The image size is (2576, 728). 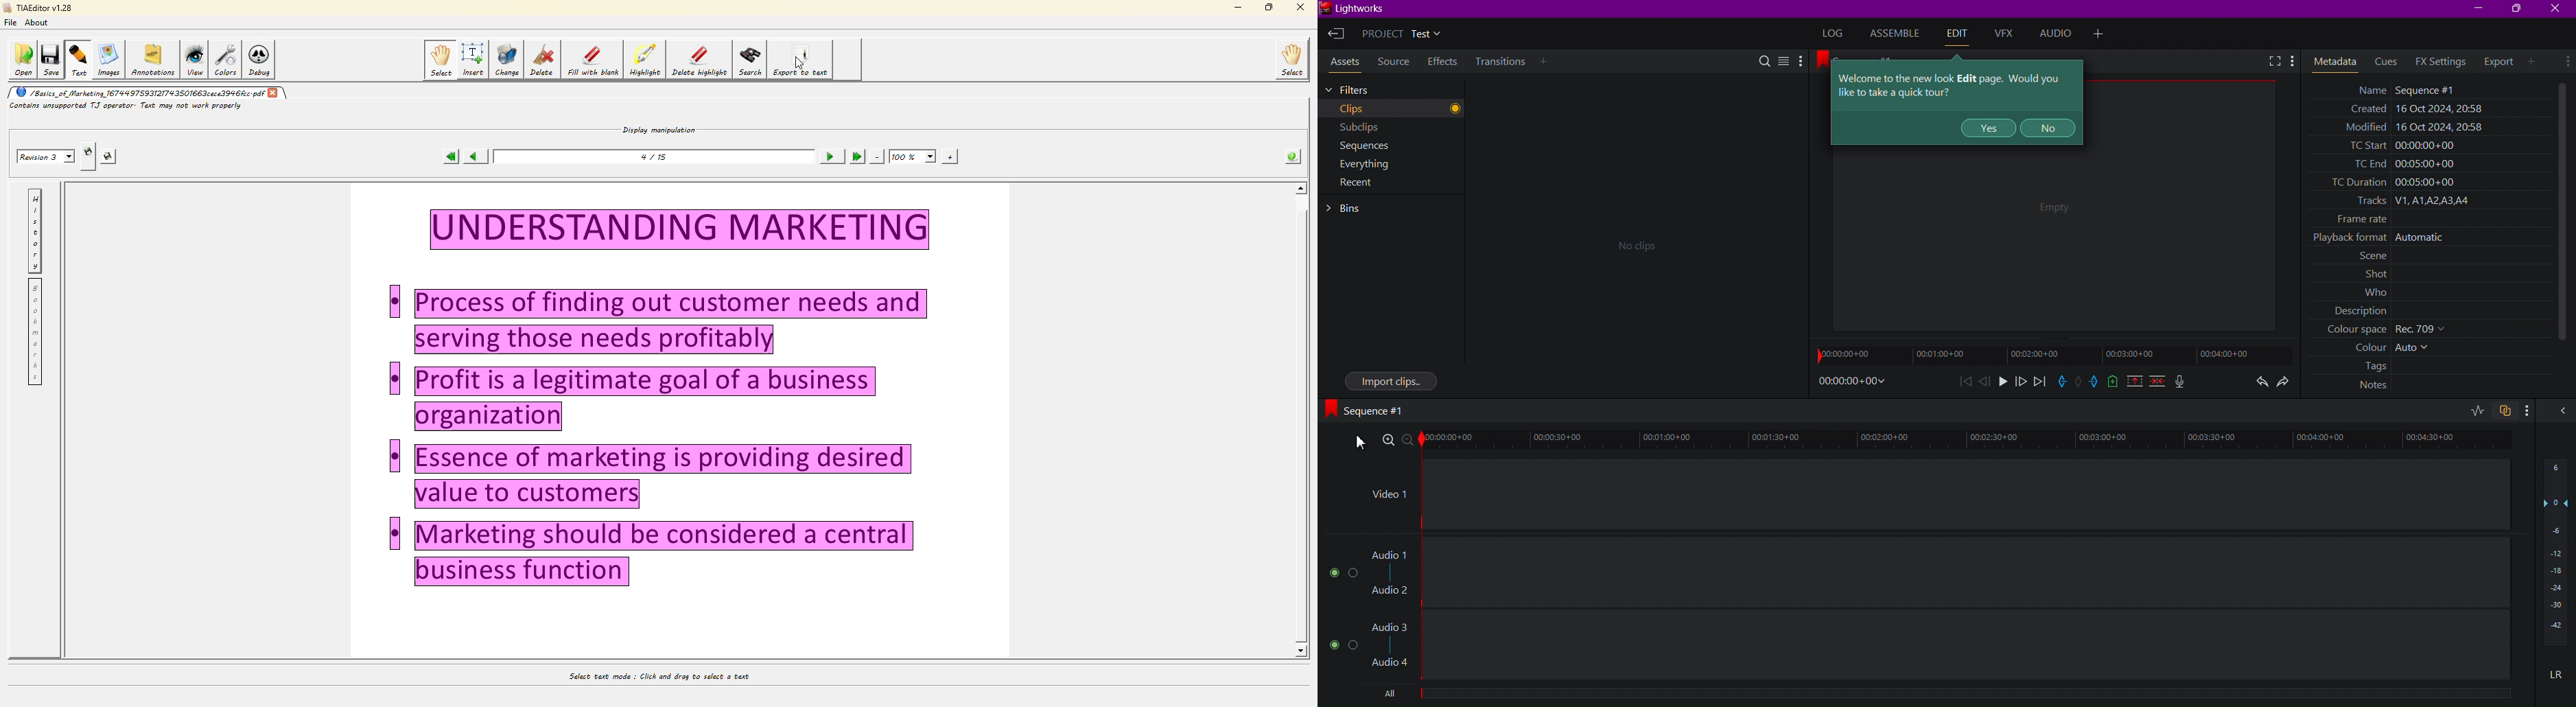 I want to click on Source, so click(x=1393, y=60).